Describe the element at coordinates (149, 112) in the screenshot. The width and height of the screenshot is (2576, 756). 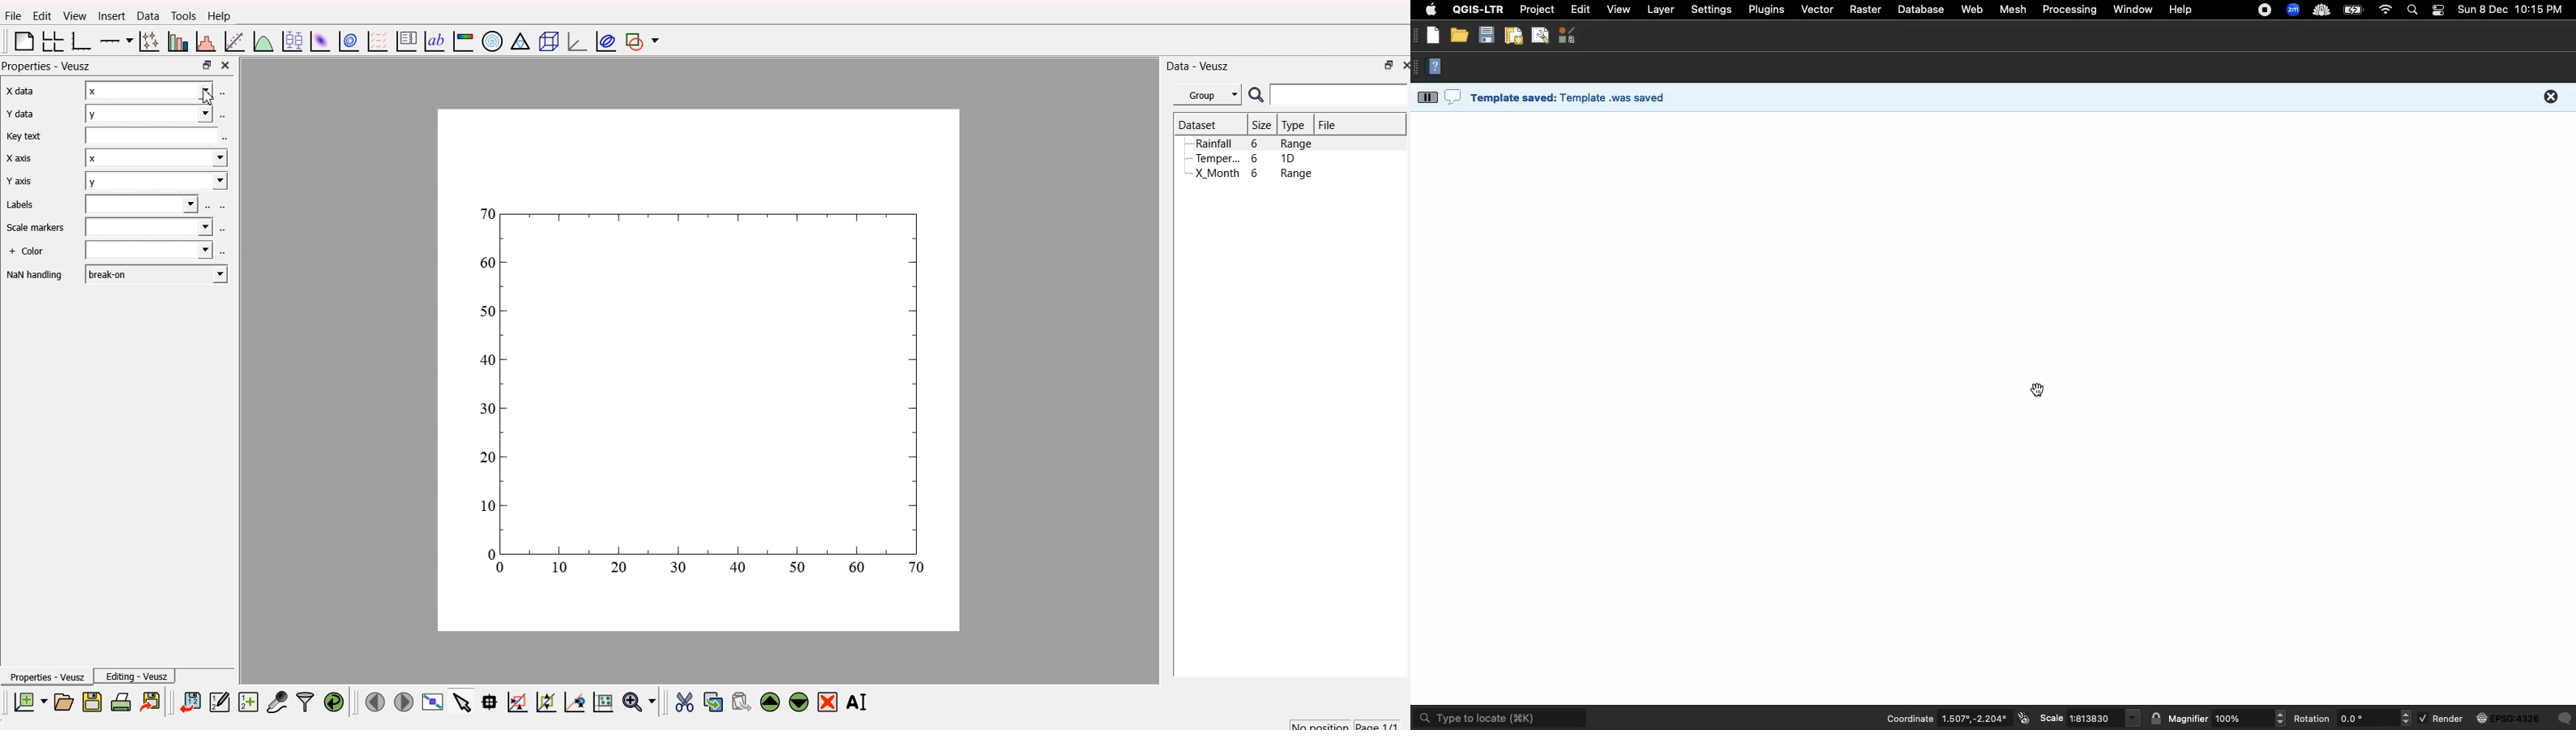
I see `y` at that location.